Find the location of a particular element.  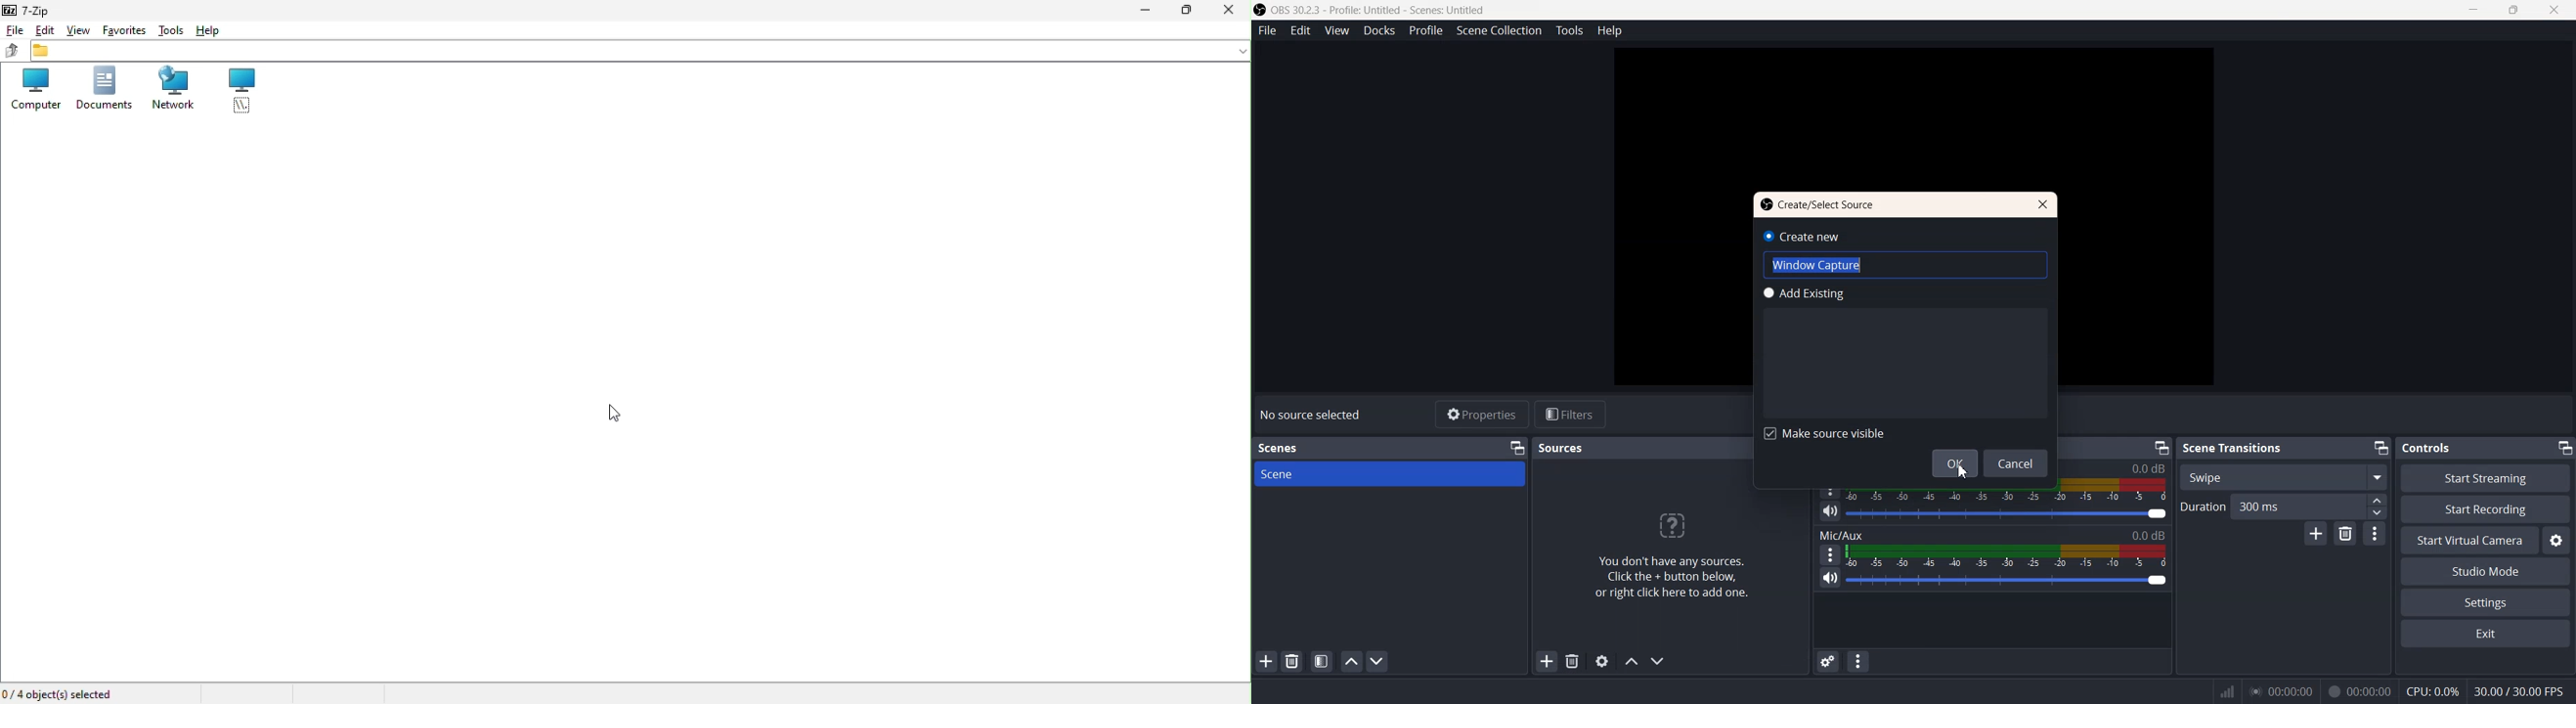

Add Existing is located at coordinates (1804, 293).